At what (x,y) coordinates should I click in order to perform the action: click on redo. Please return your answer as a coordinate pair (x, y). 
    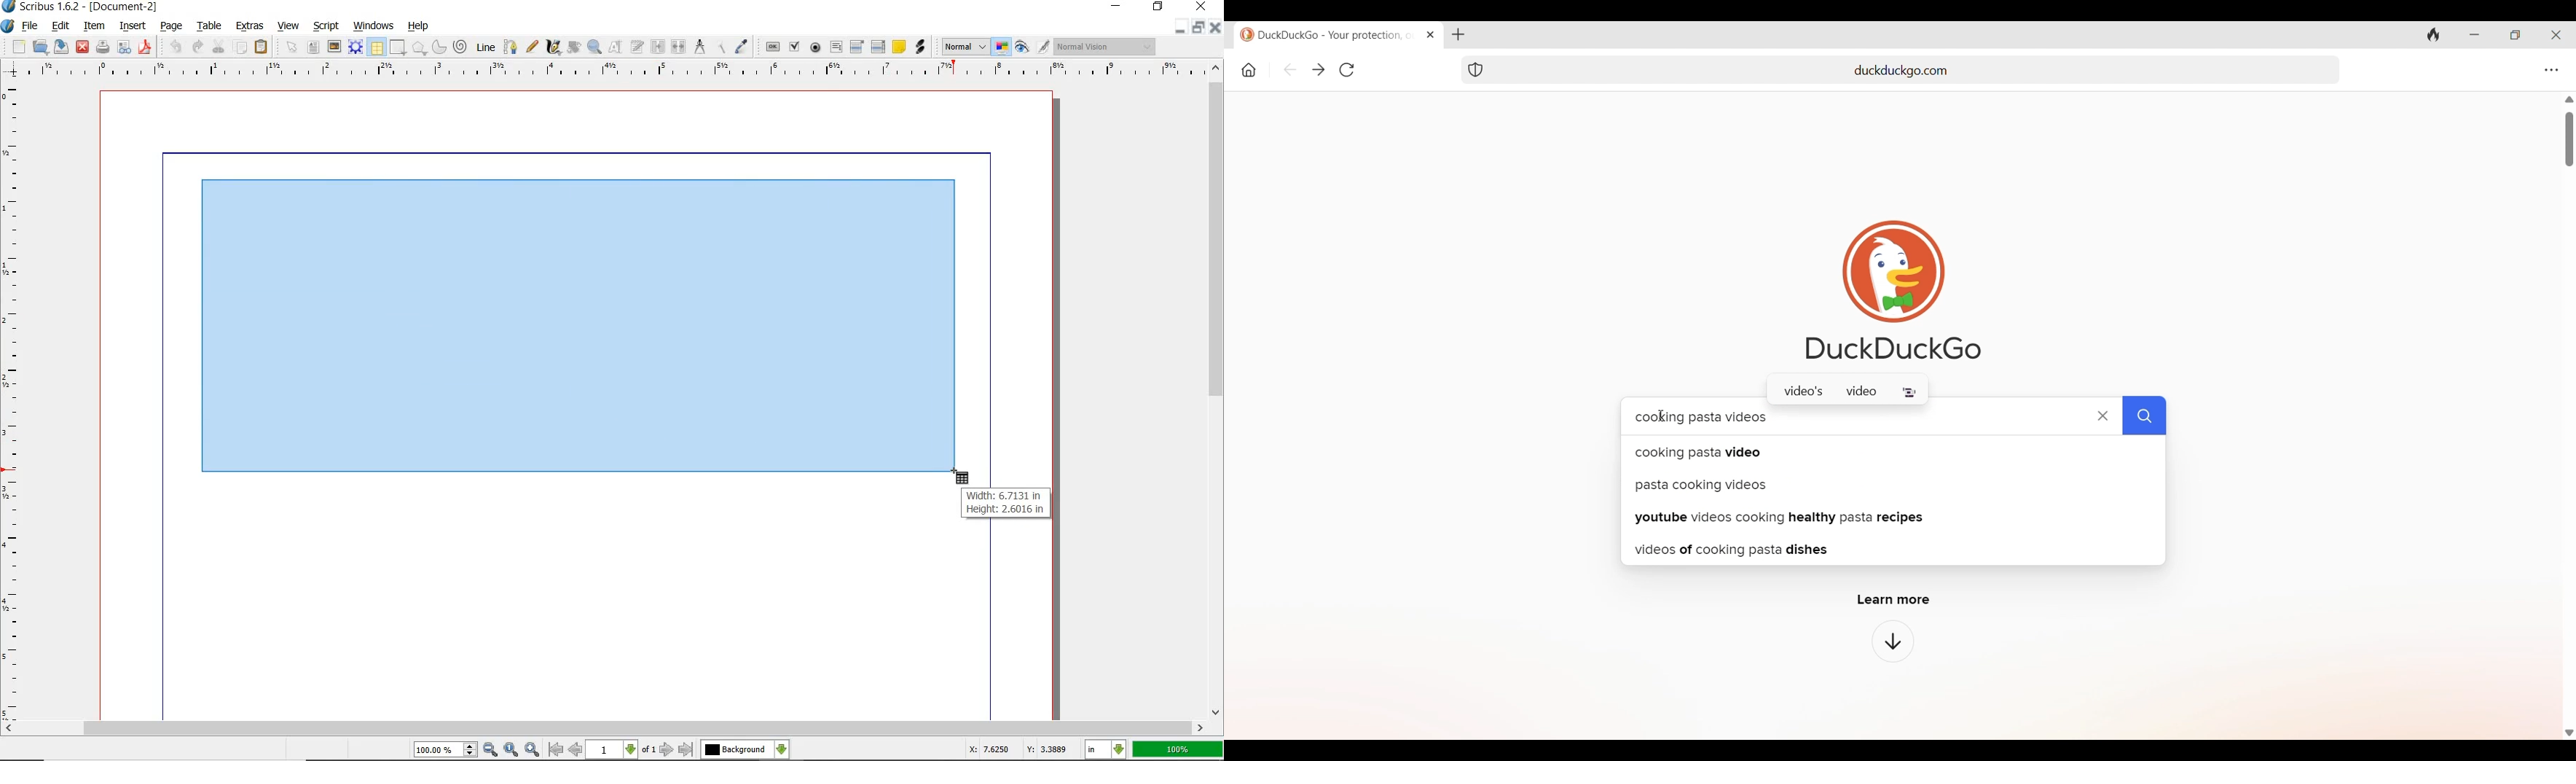
    Looking at the image, I should click on (195, 46).